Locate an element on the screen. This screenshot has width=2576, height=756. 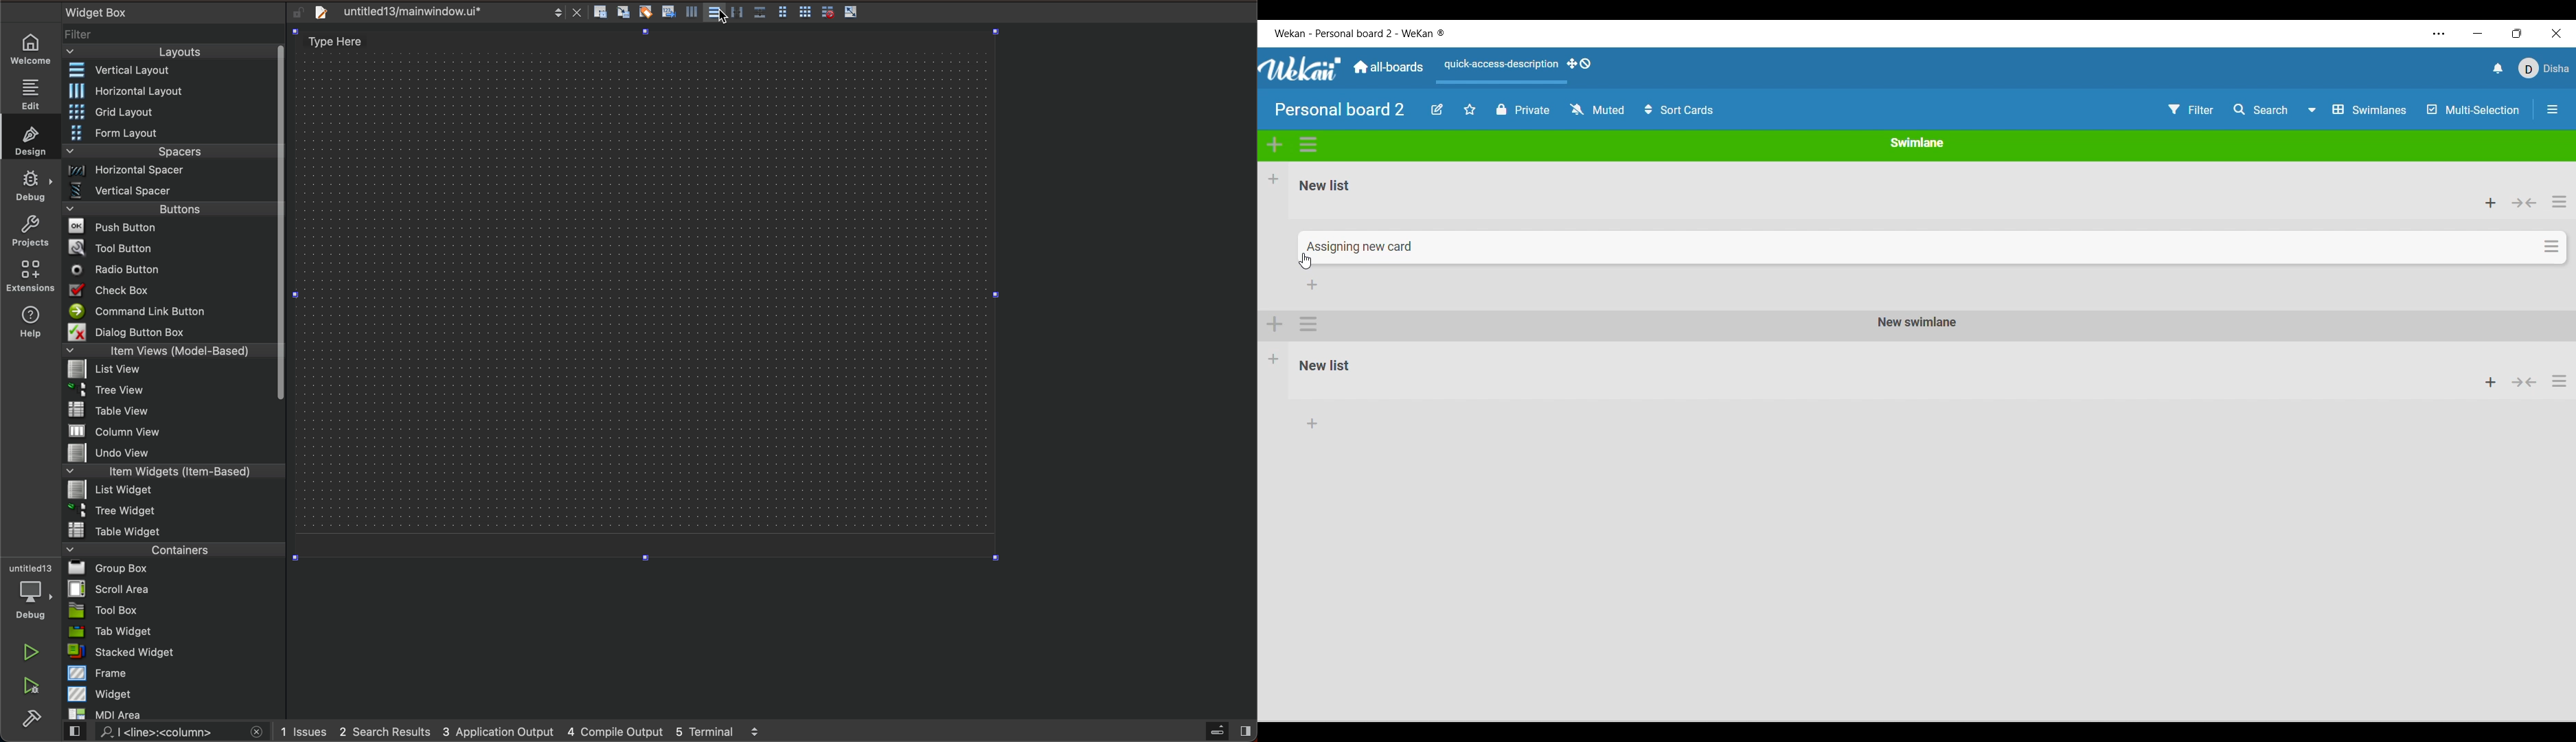
radio button is located at coordinates (169, 268).